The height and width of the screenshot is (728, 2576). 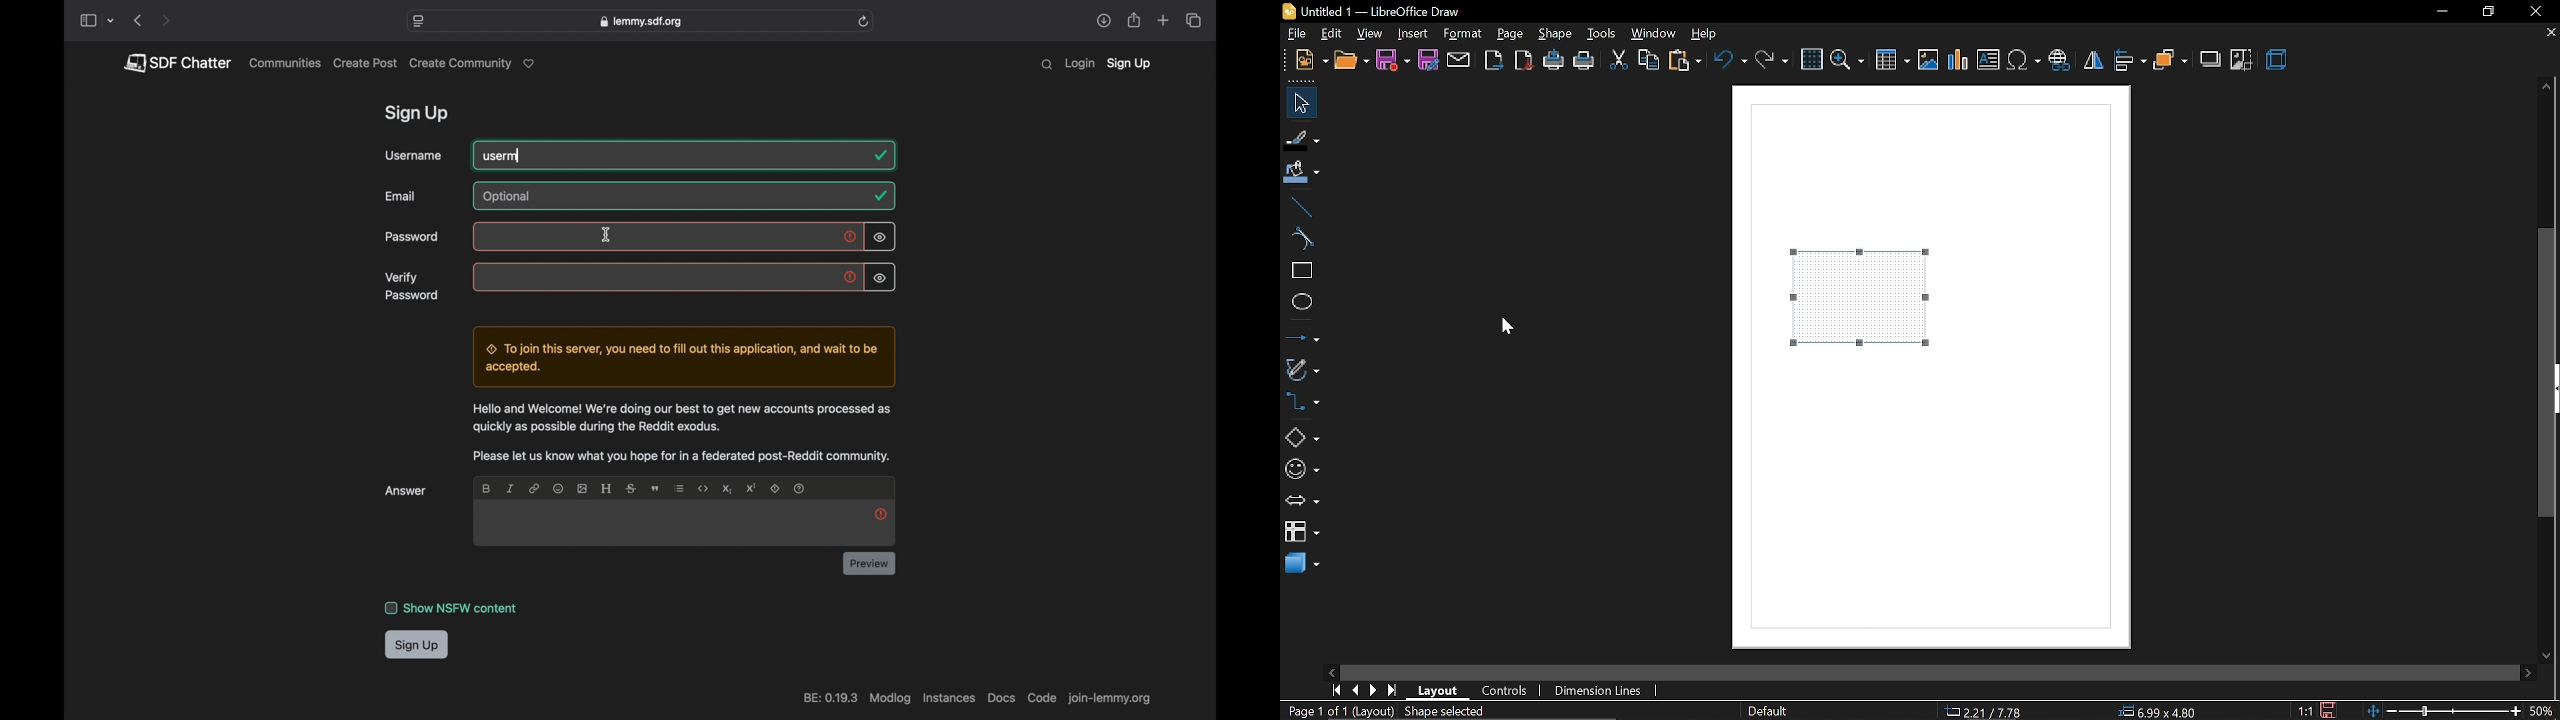 What do you see at coordinates (1164, 20) in the screenshot?
I see `new tab` at bounding box center [1164, 20].